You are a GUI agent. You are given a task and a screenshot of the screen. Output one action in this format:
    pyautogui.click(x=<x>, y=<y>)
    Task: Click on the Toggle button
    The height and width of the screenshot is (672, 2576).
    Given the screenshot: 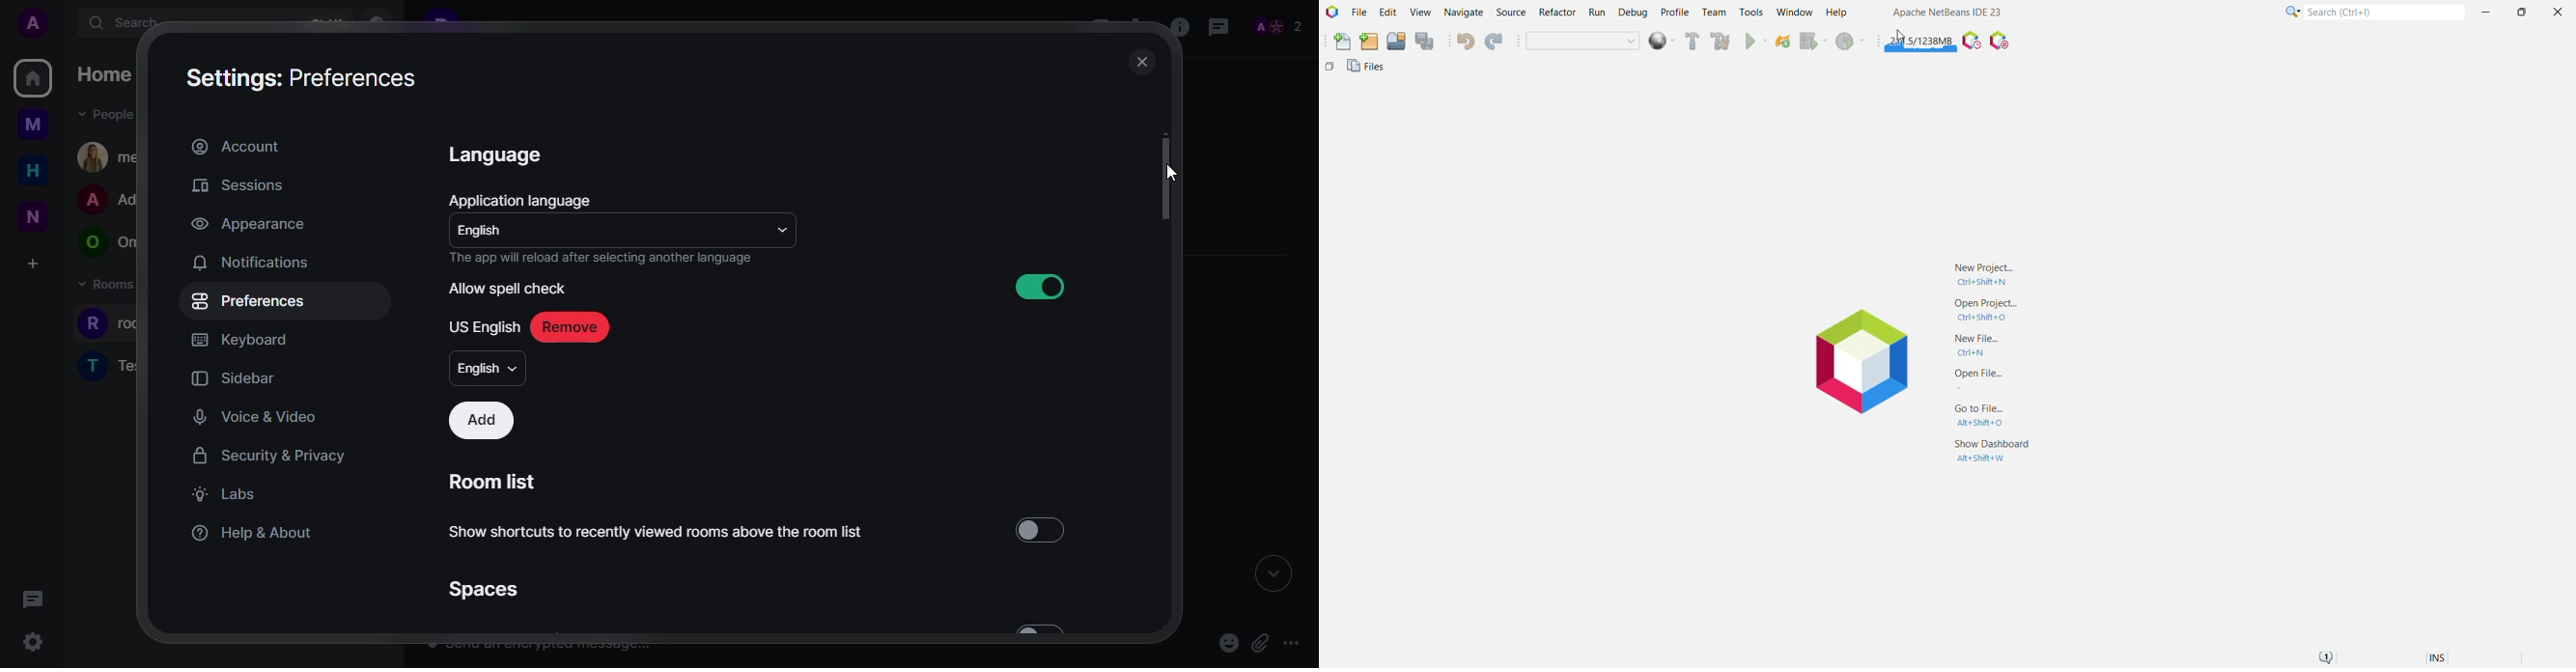 What is the action you would take?
    pyautogui.click(x=1035, y=286)
    